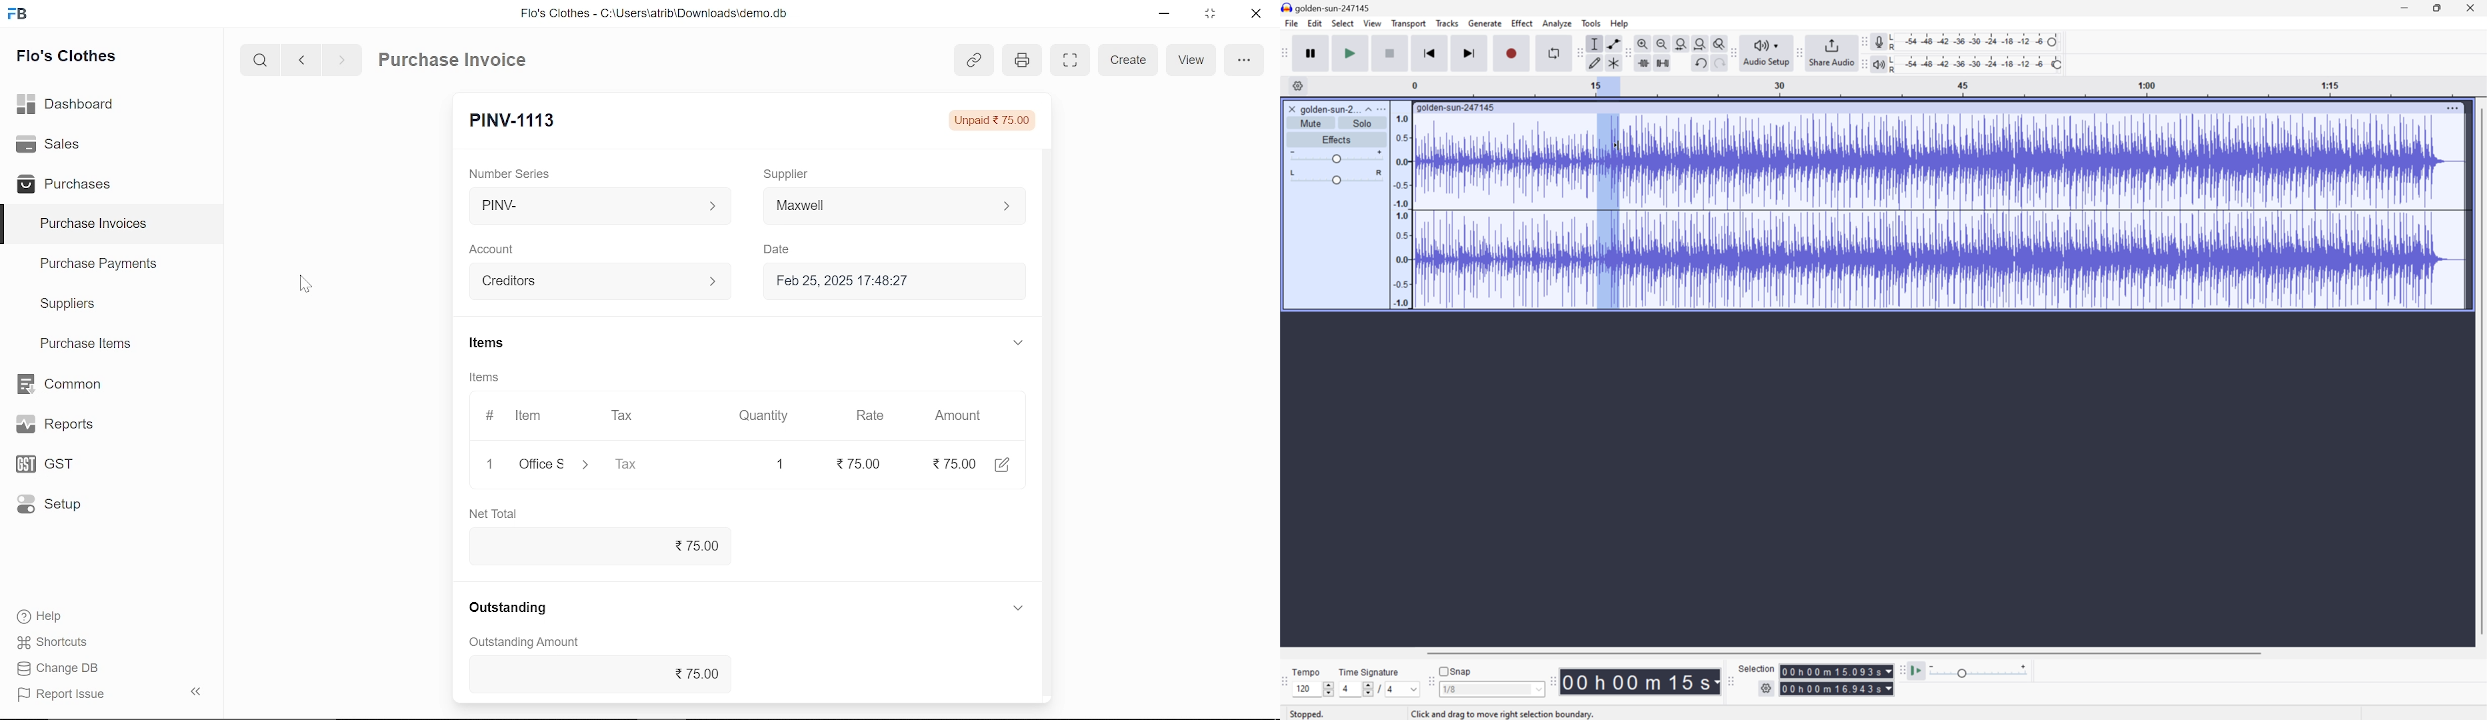  What do you see at coordinates (1901, 670) in the screenshot?
I see `Audacity play at speed toolbar` at bounding box center [1901, 670].